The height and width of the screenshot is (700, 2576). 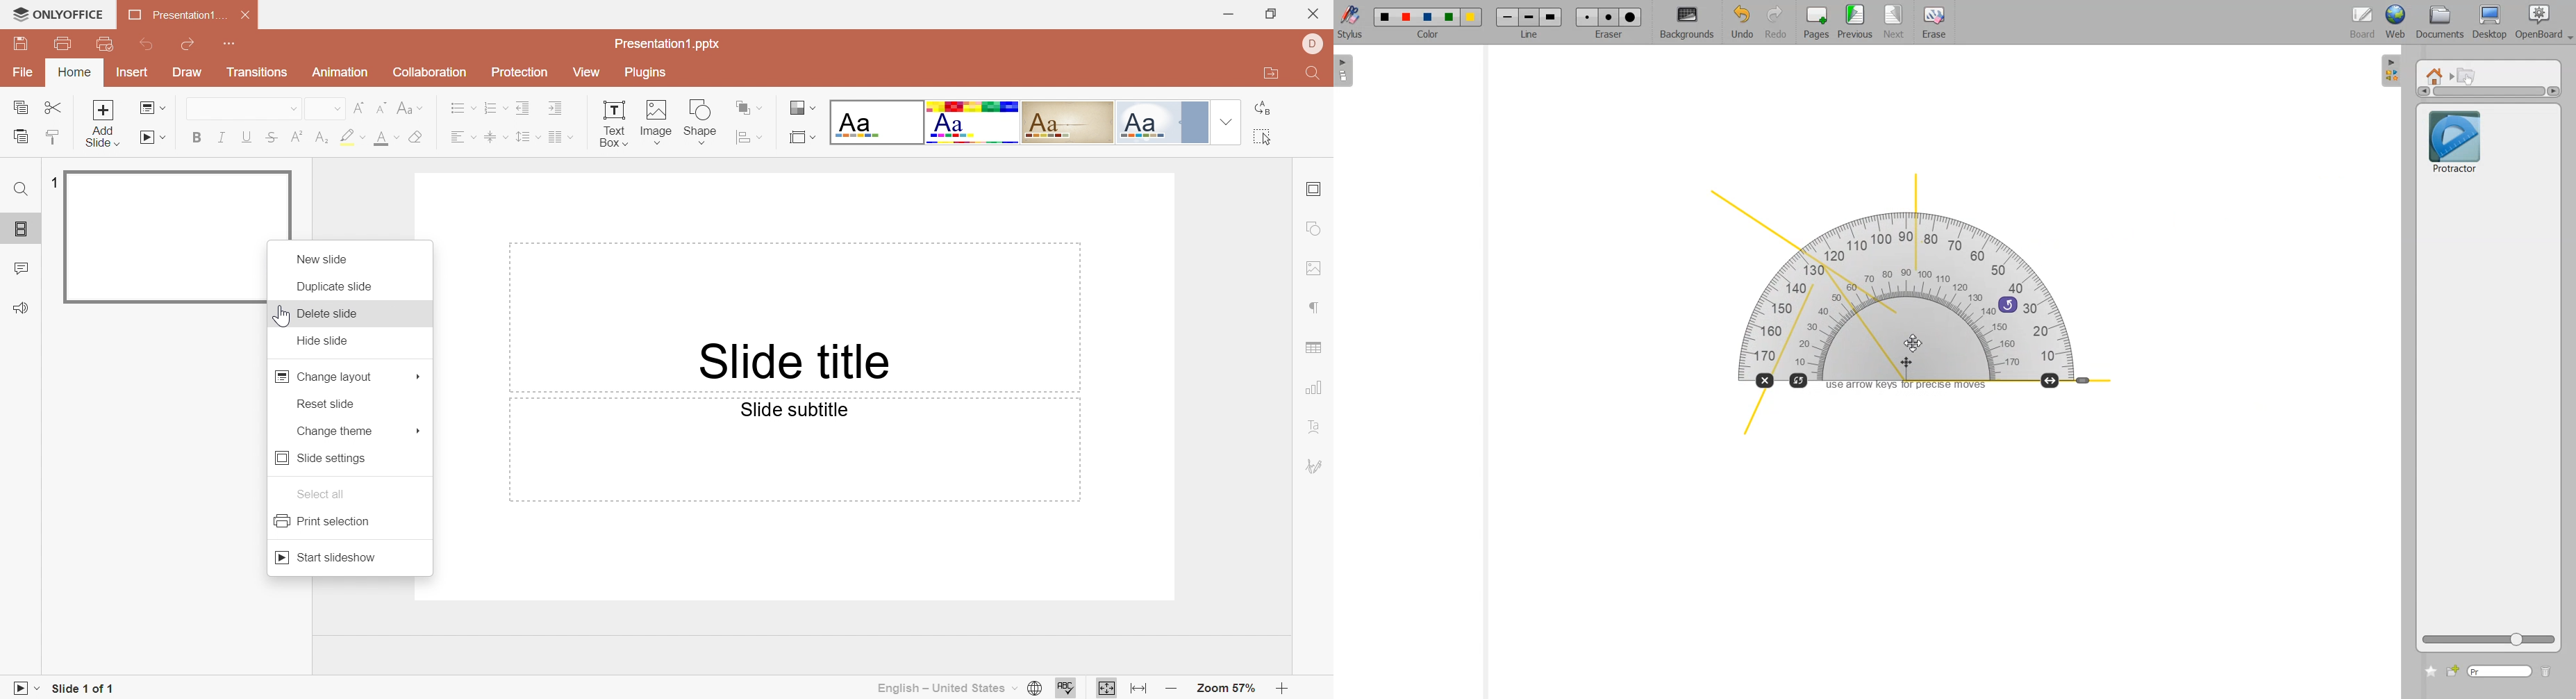 I want to click on New Side, so click(x=322, y=258).